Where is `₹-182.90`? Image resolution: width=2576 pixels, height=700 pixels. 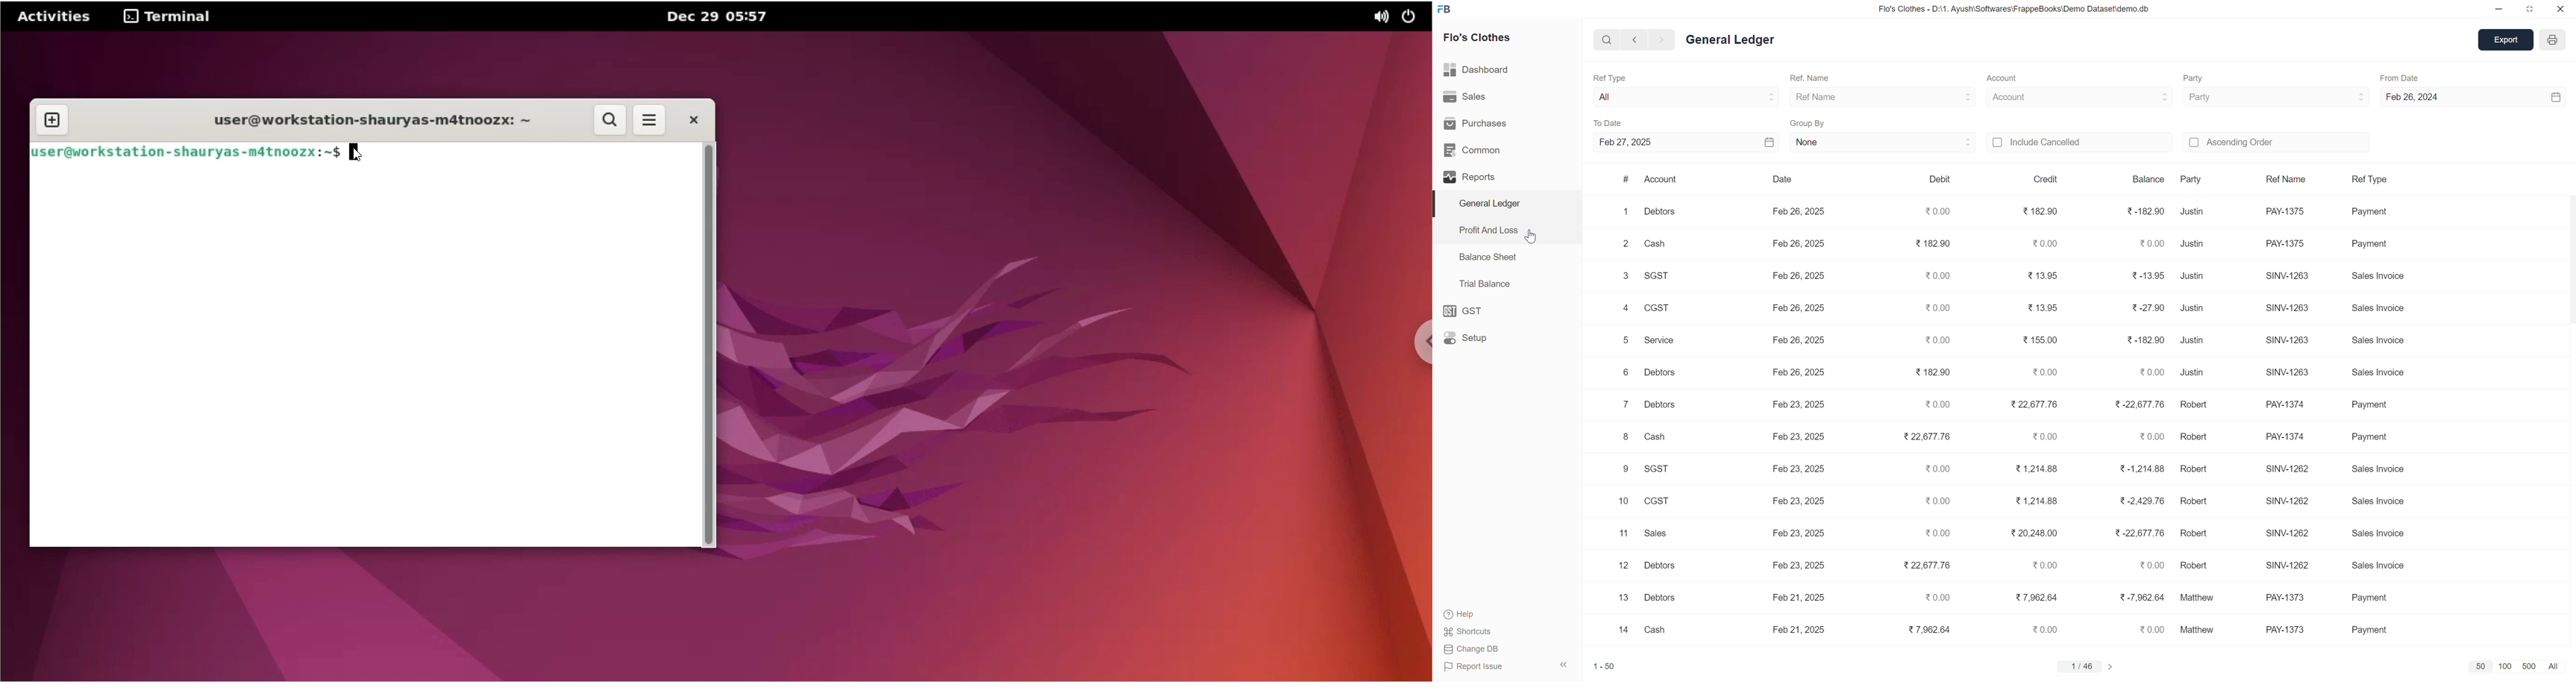 ₹-182.90 is located at coordinates (2146, 339).